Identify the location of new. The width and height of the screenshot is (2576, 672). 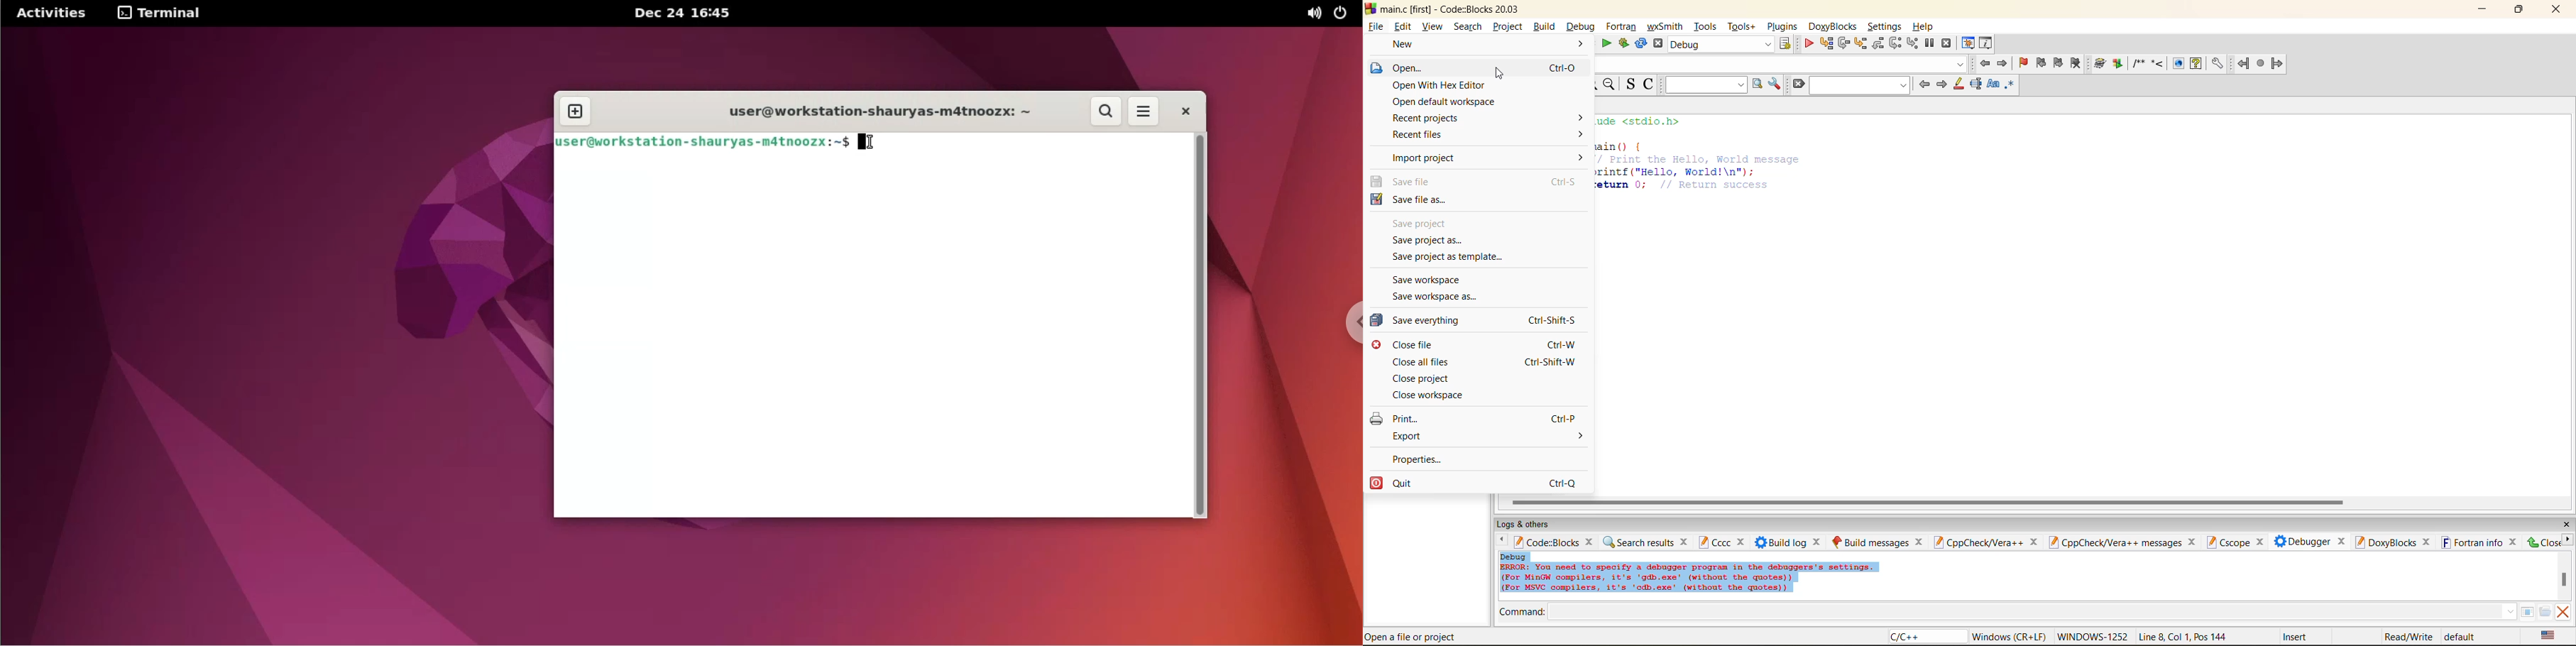
(1484, 44).